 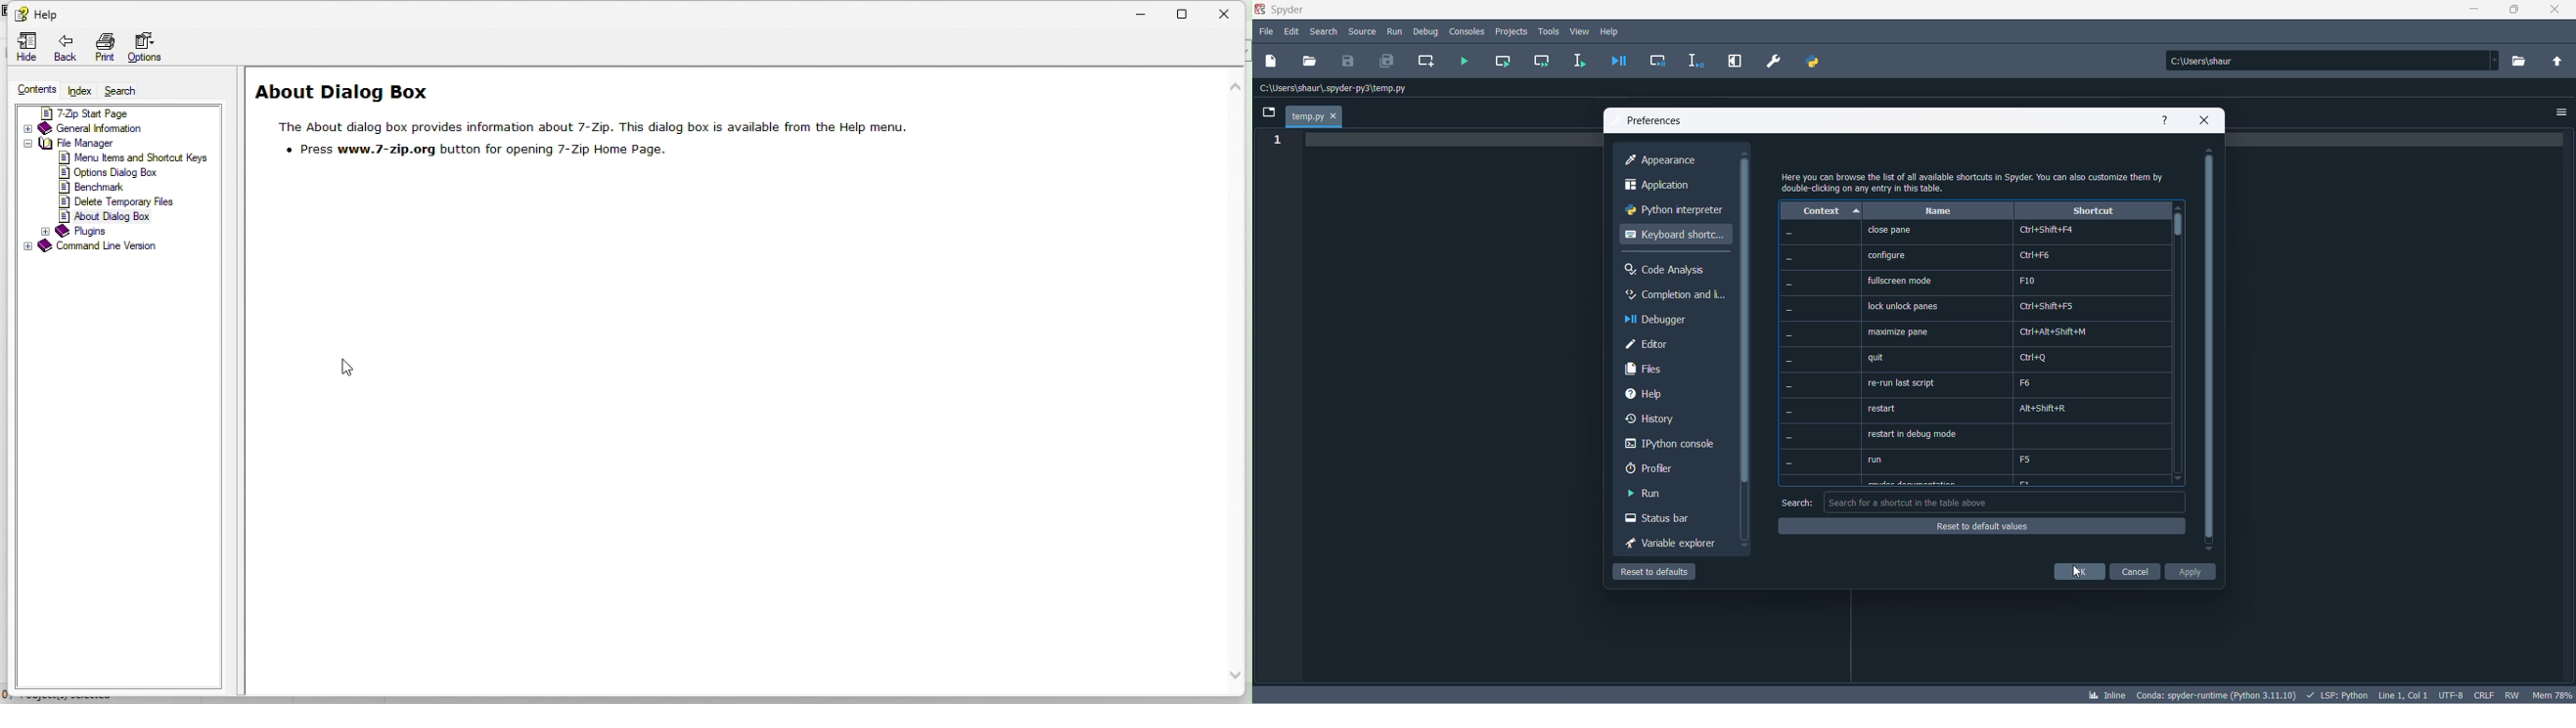 What do you see at coordinates (1674, 186) in the screenshot?
I see `application` at bounding box center [1674, 186].